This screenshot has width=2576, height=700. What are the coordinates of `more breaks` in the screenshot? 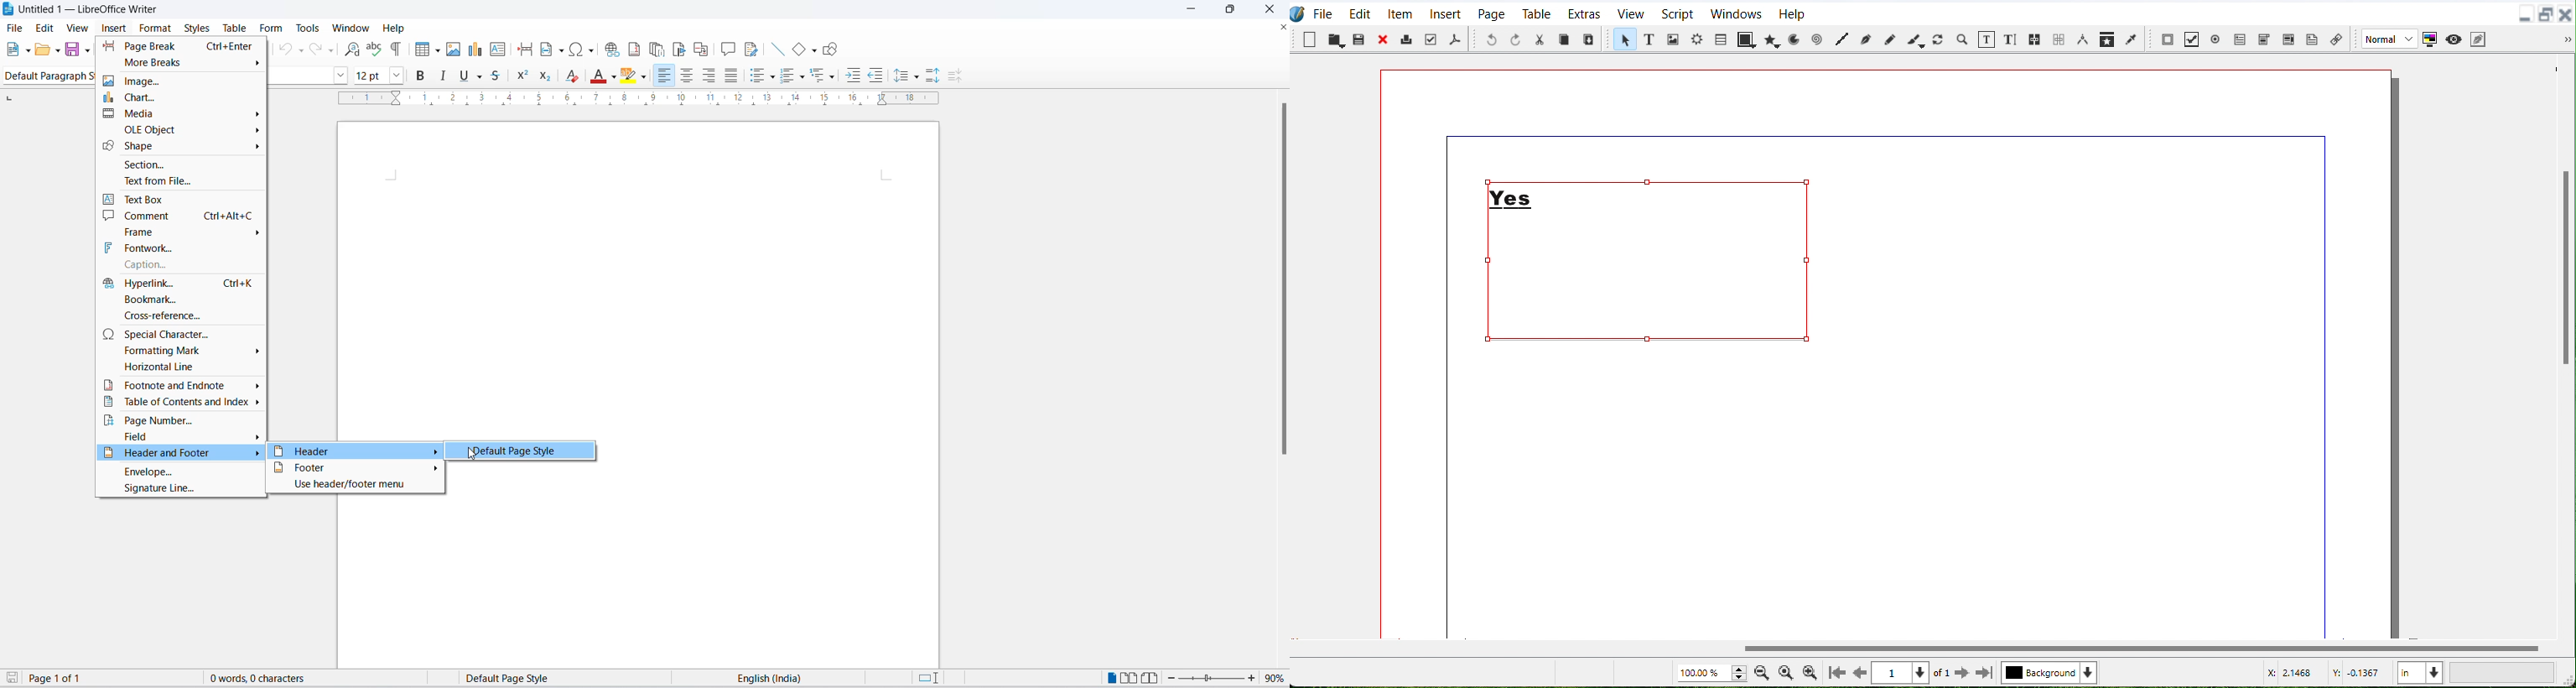 It's located at (180, 64).